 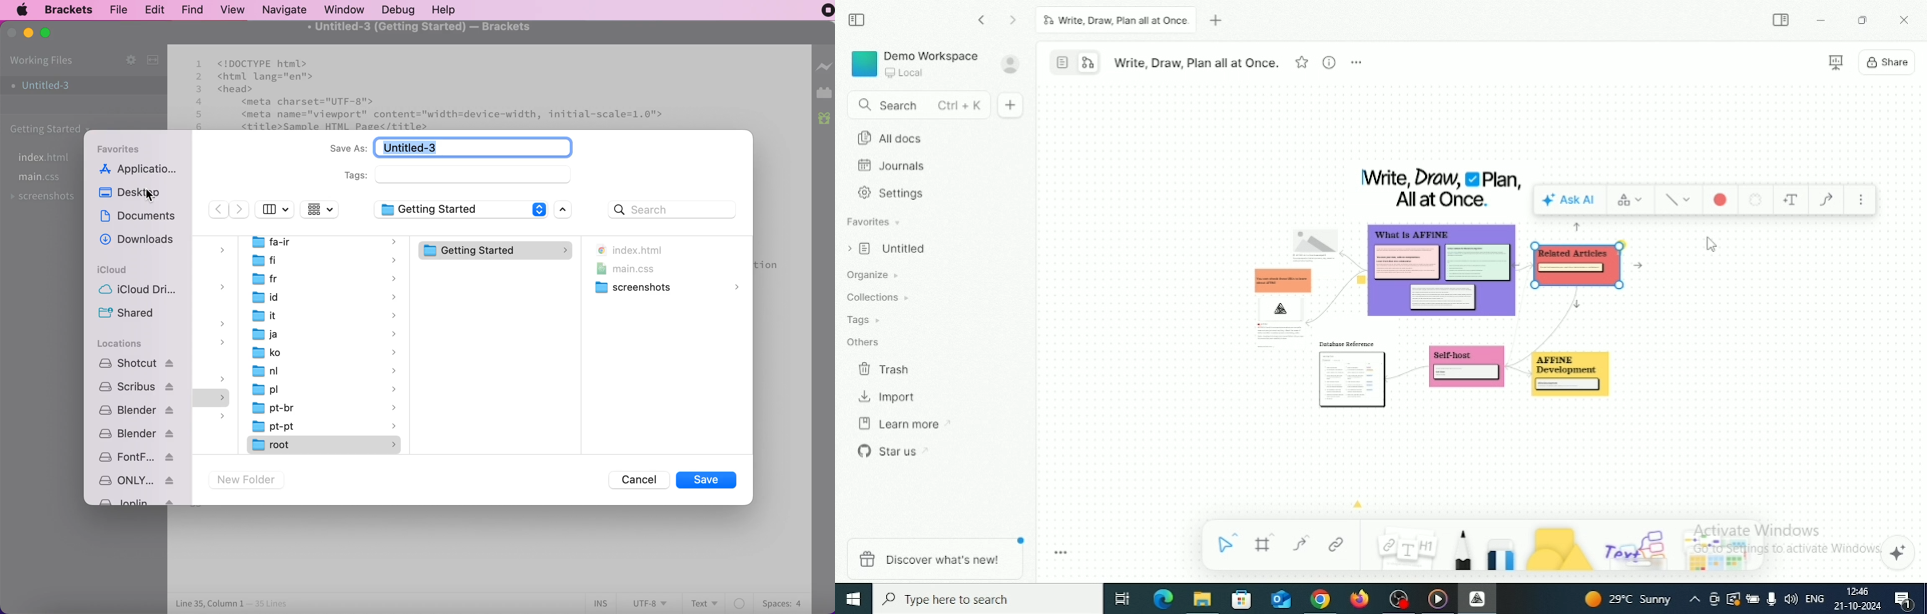 I want to click on screenshots, so click(x=668, y=287).